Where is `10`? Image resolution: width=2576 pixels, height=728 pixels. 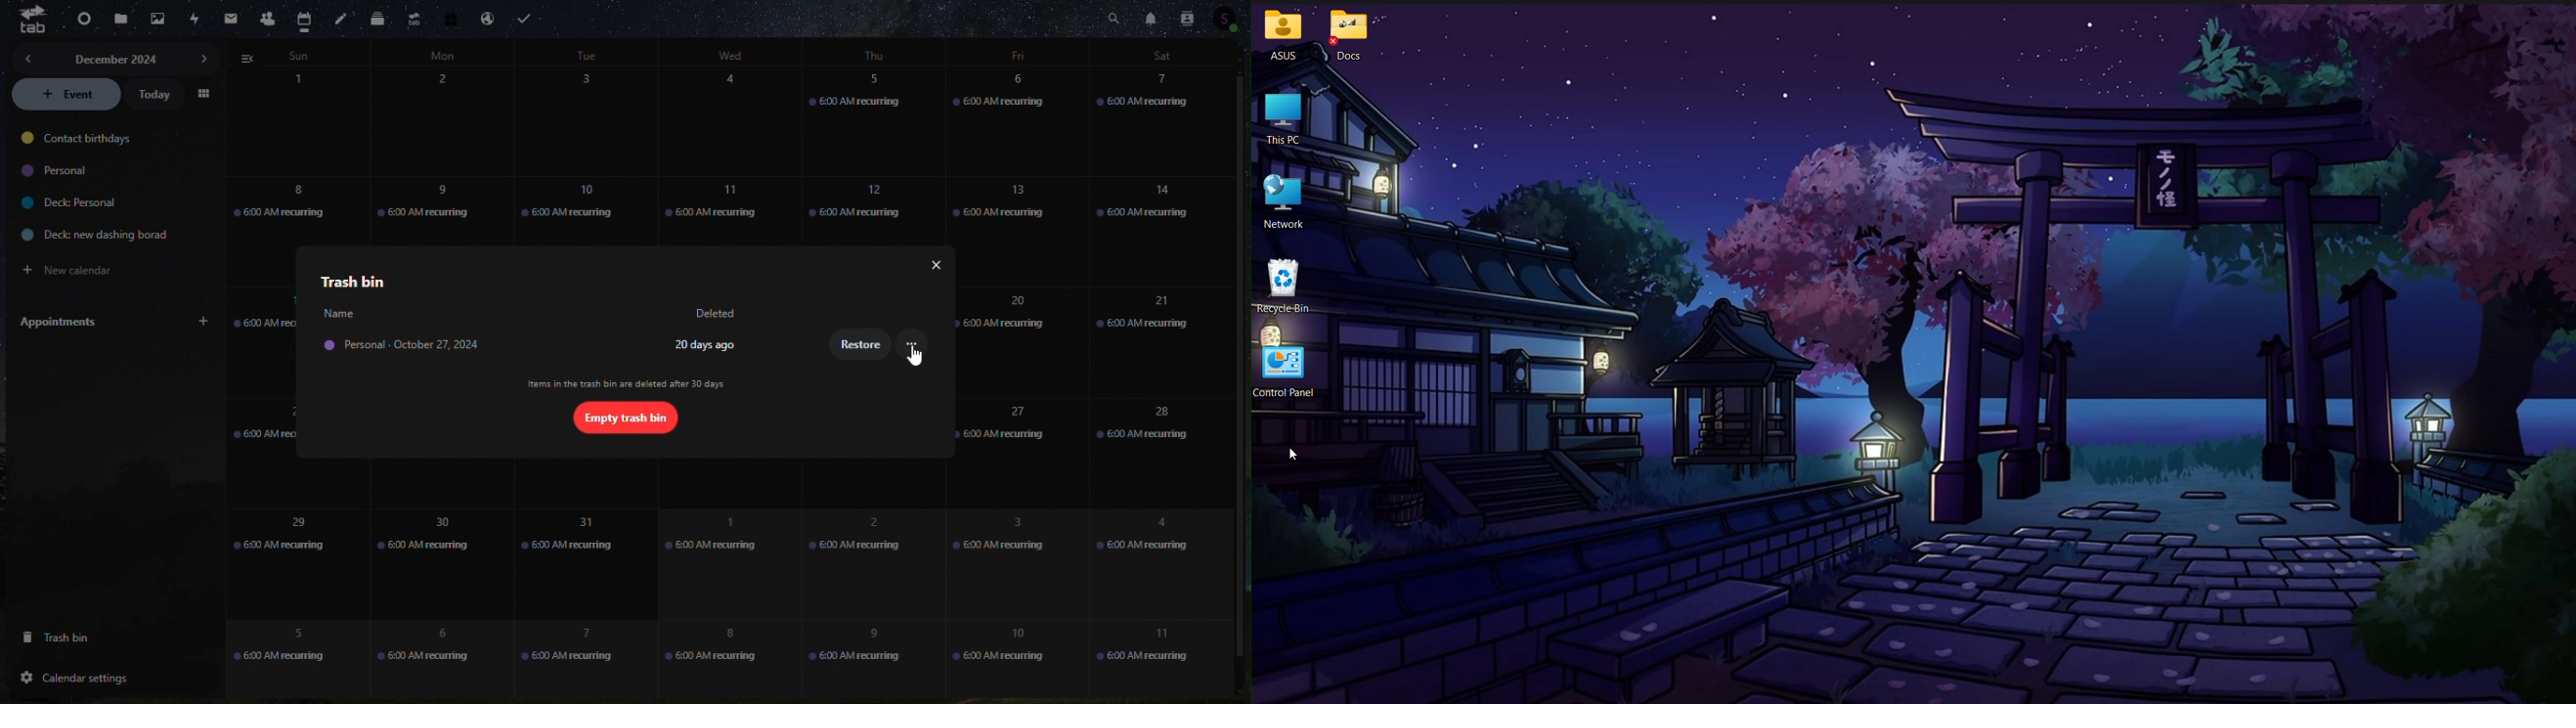
10 is located at coordinates (581, 202).